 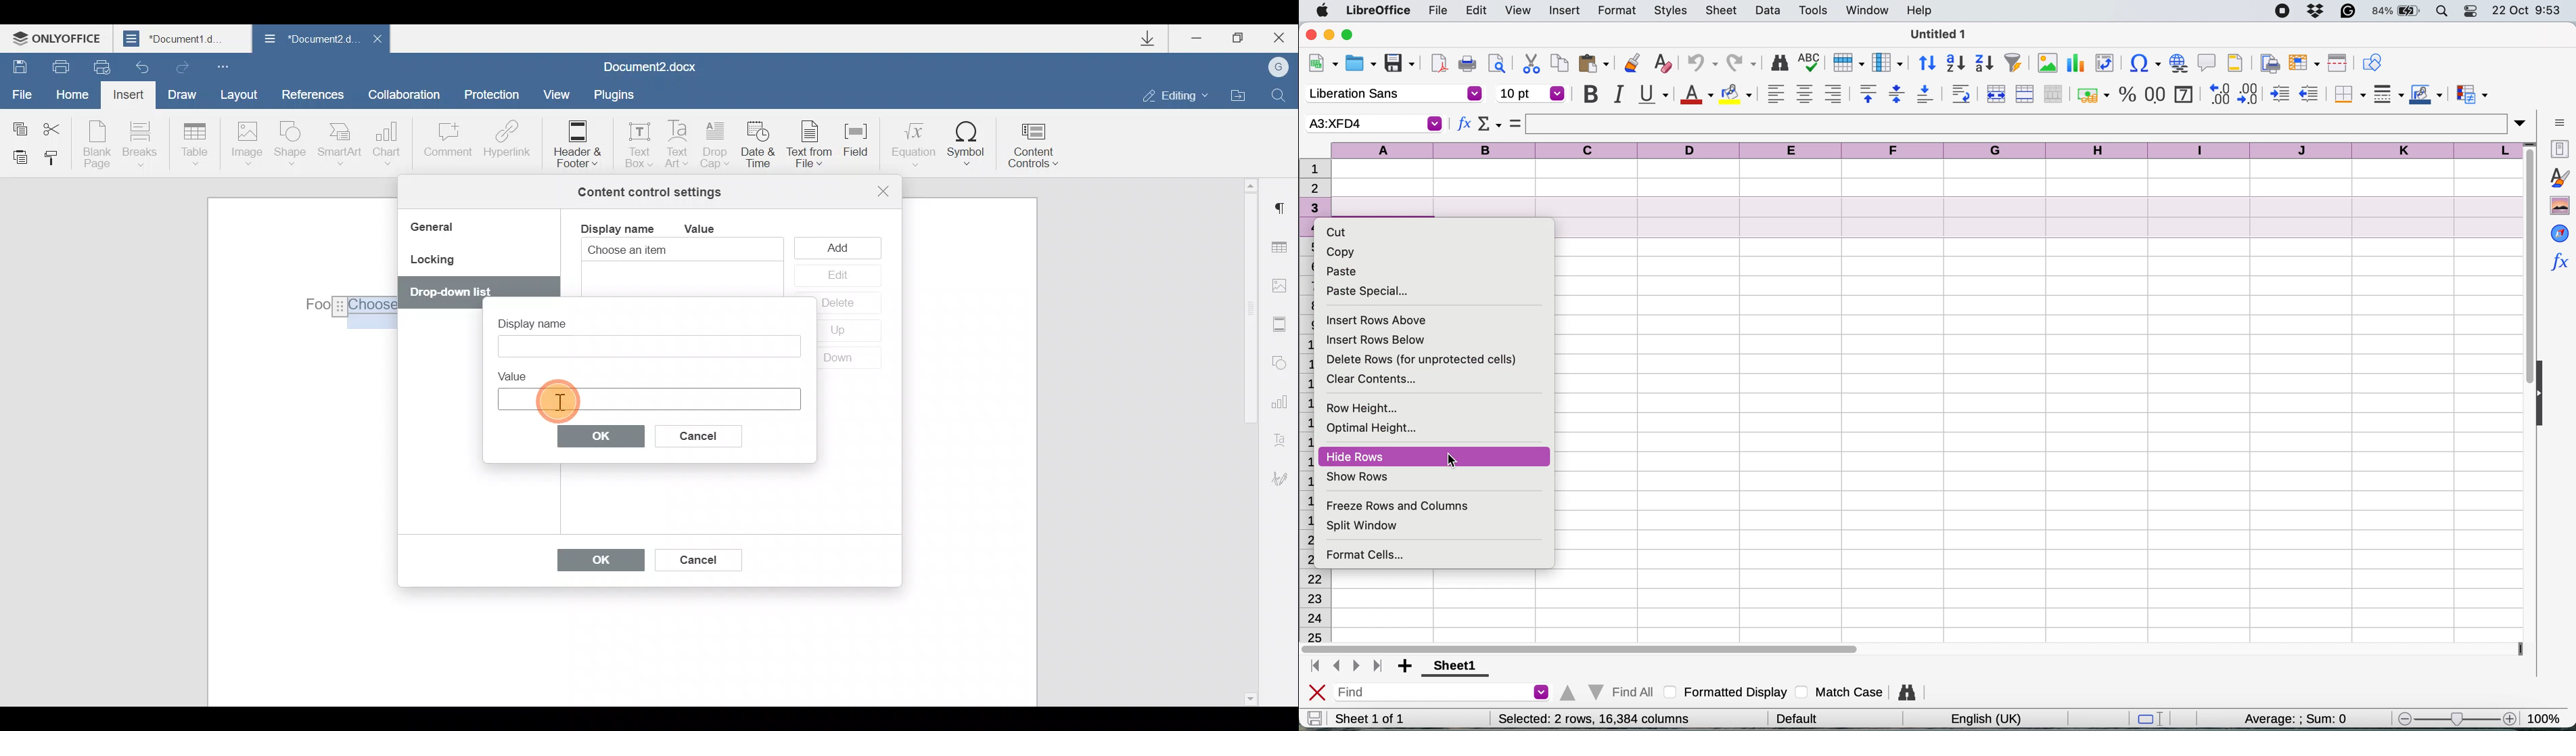 I want to click on edit, so click(x=1478, y=10).